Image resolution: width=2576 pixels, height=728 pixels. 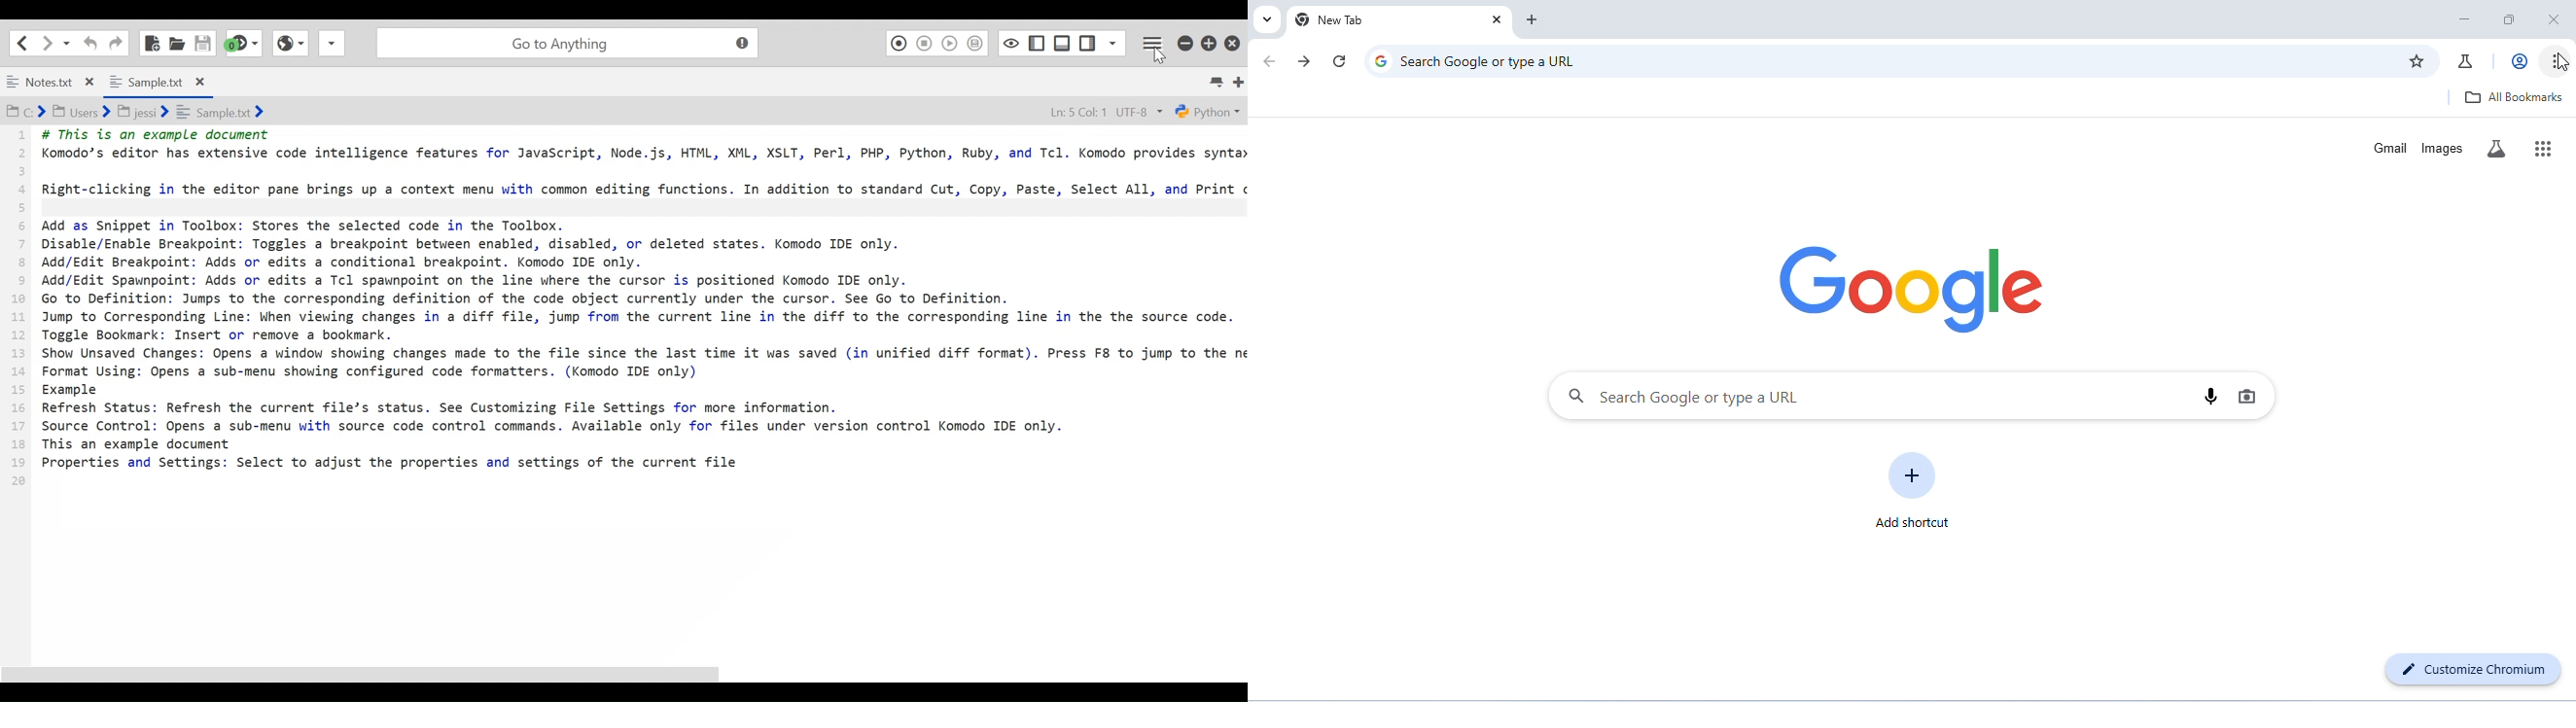 I want to click on go forward, so click(x=1306, y=61).